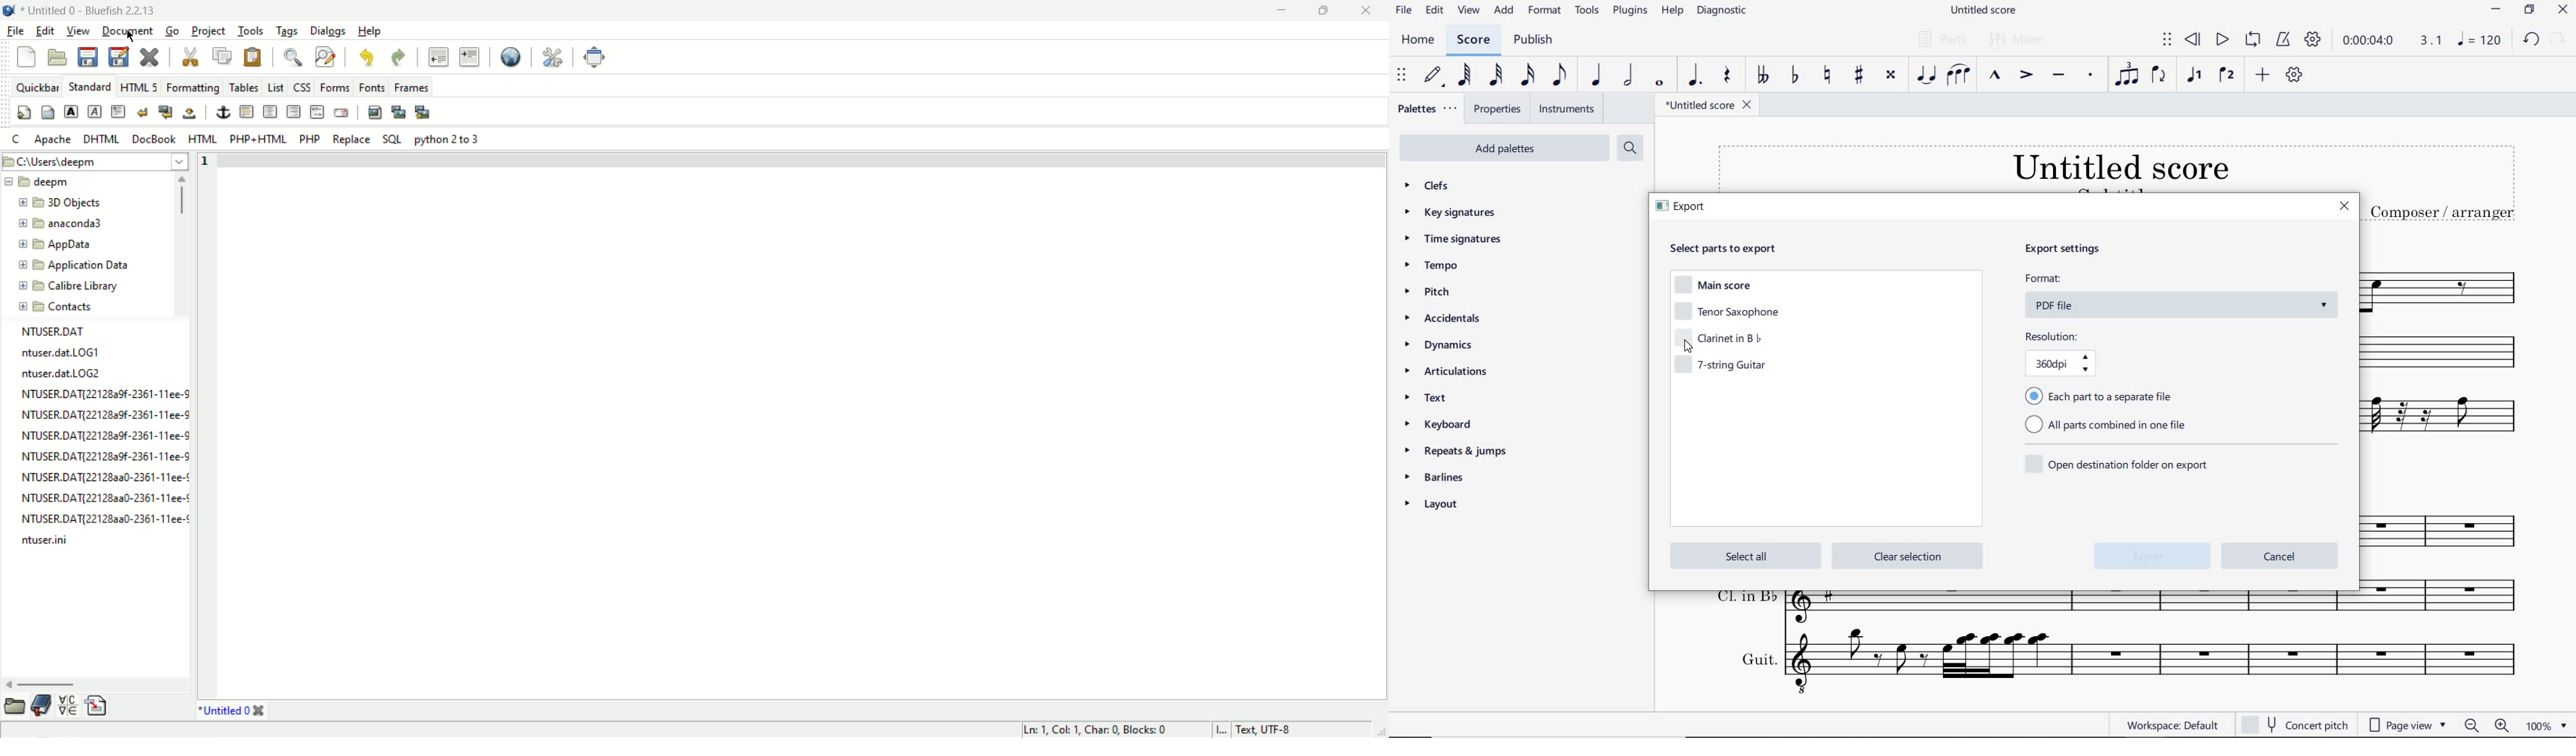 This screenshot has height=756, width=2576. What do you see at coordinates (248, 113) in the screenshot?
I see `horizontal rule` at bounding box center [248, 113].